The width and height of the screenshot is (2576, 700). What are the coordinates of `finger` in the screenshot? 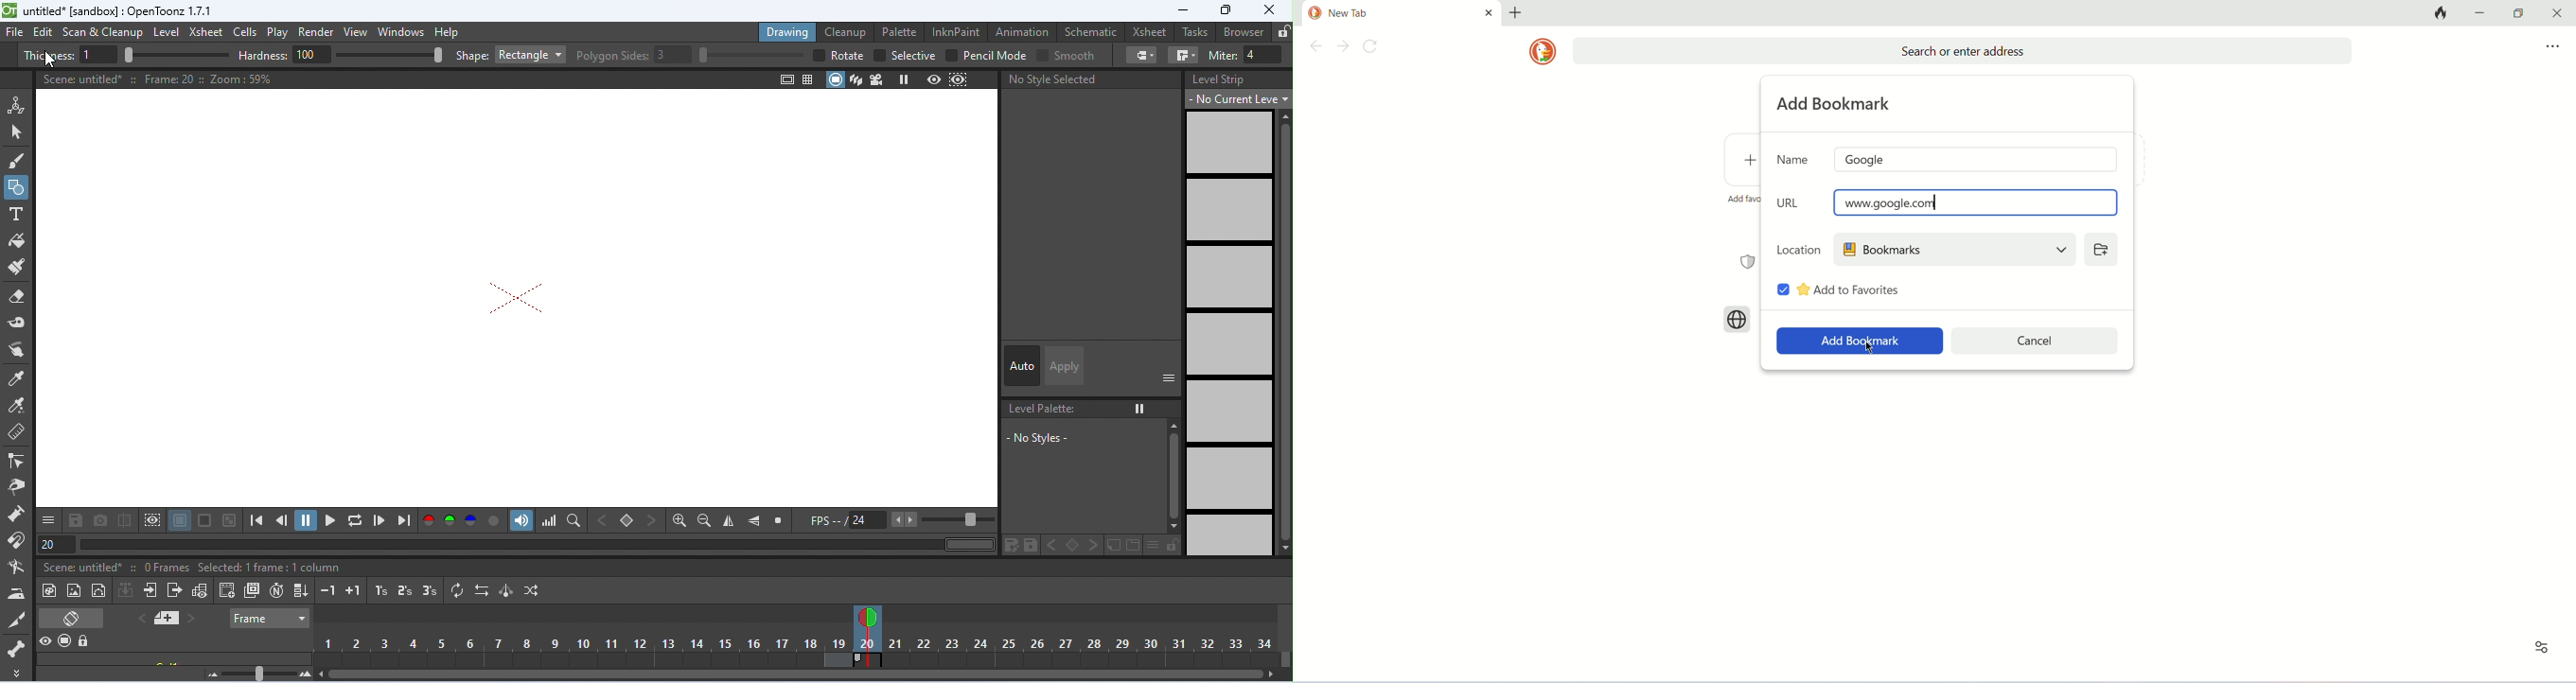 It's located at (19, 348).